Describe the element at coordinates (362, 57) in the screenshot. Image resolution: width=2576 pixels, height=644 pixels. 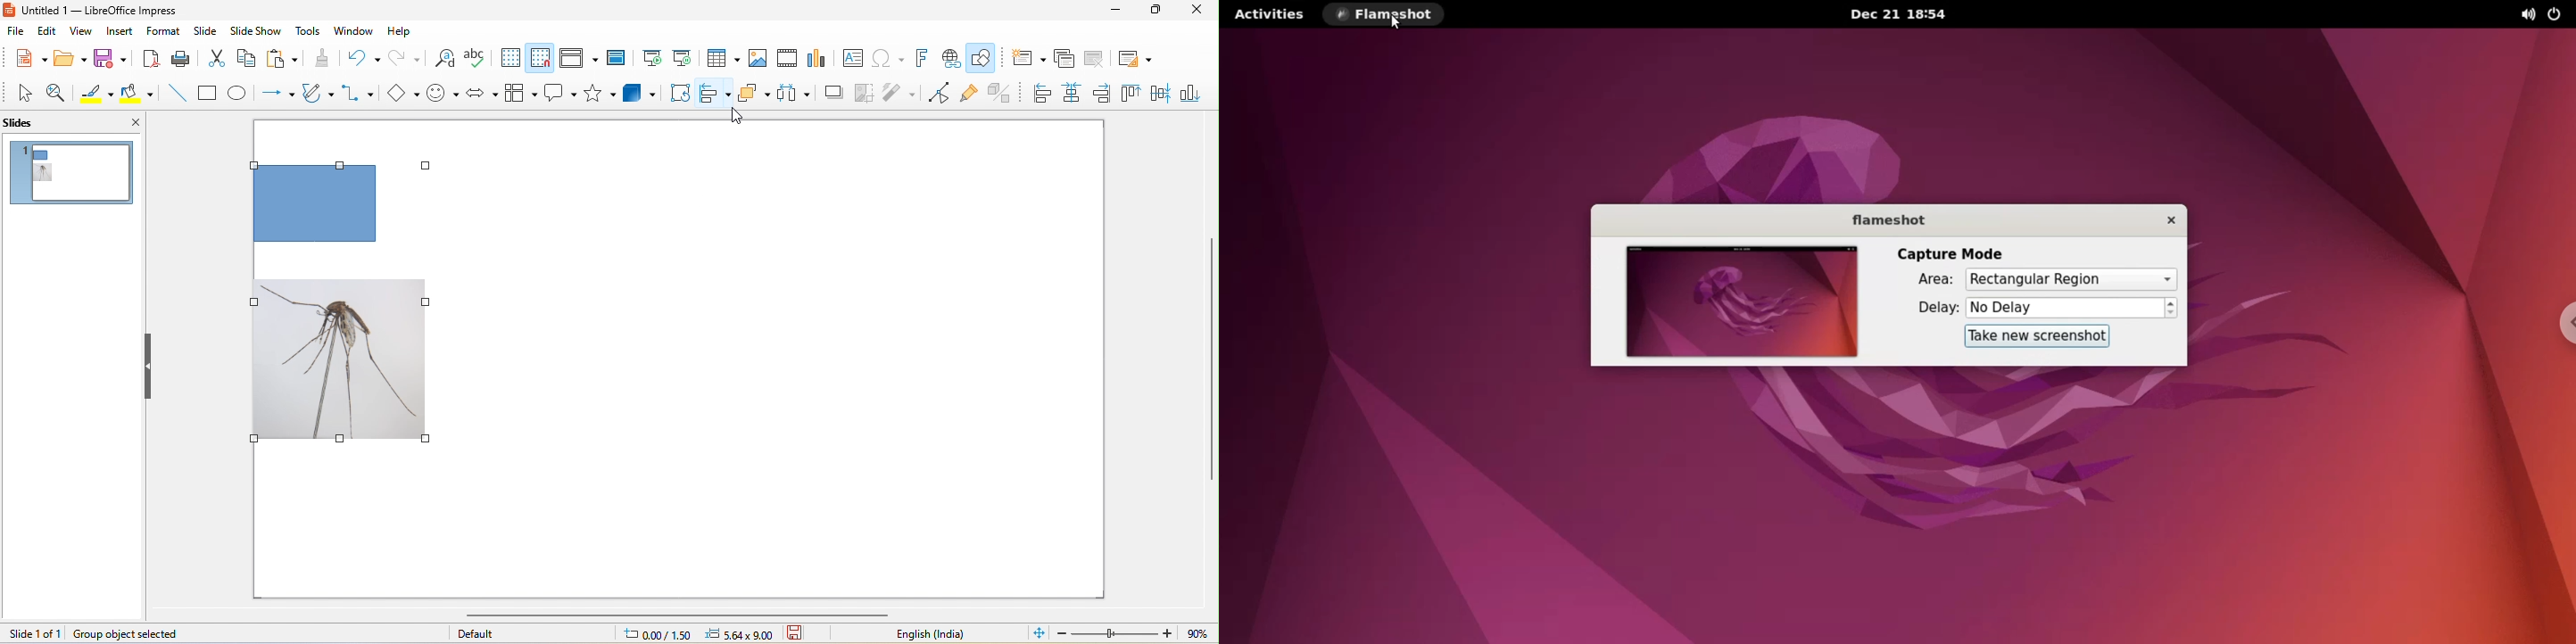
I see `undo` at that location.